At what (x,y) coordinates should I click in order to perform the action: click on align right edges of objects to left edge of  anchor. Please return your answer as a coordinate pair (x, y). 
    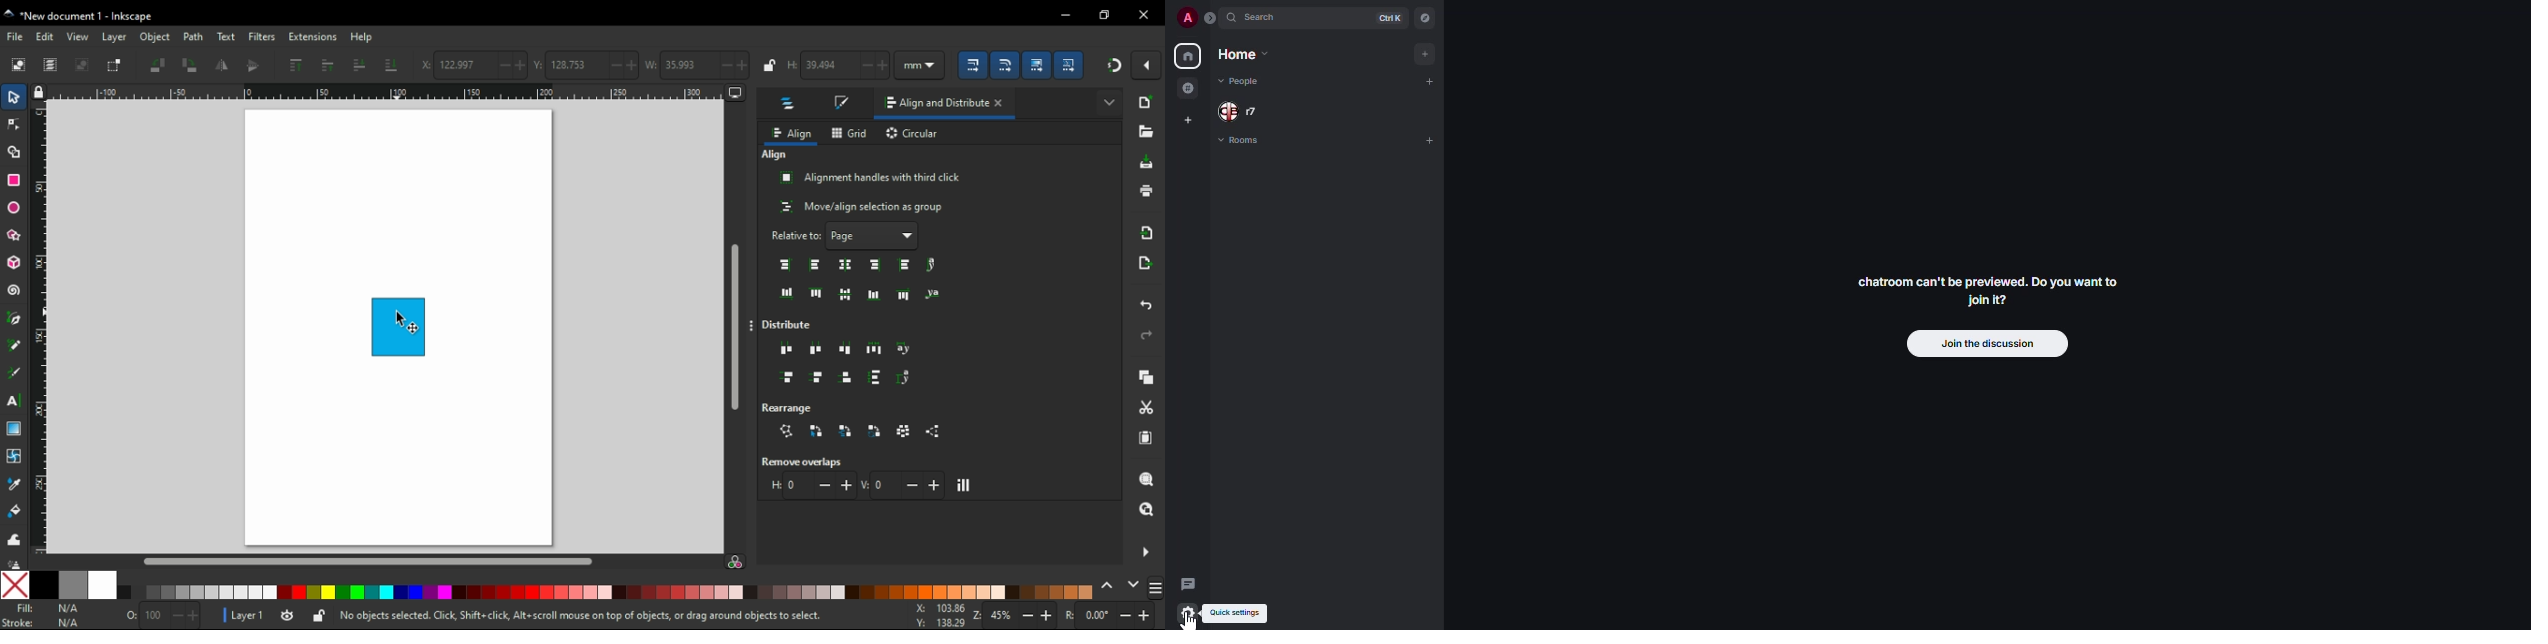
    Looking at the image, I should click on (786, 264).